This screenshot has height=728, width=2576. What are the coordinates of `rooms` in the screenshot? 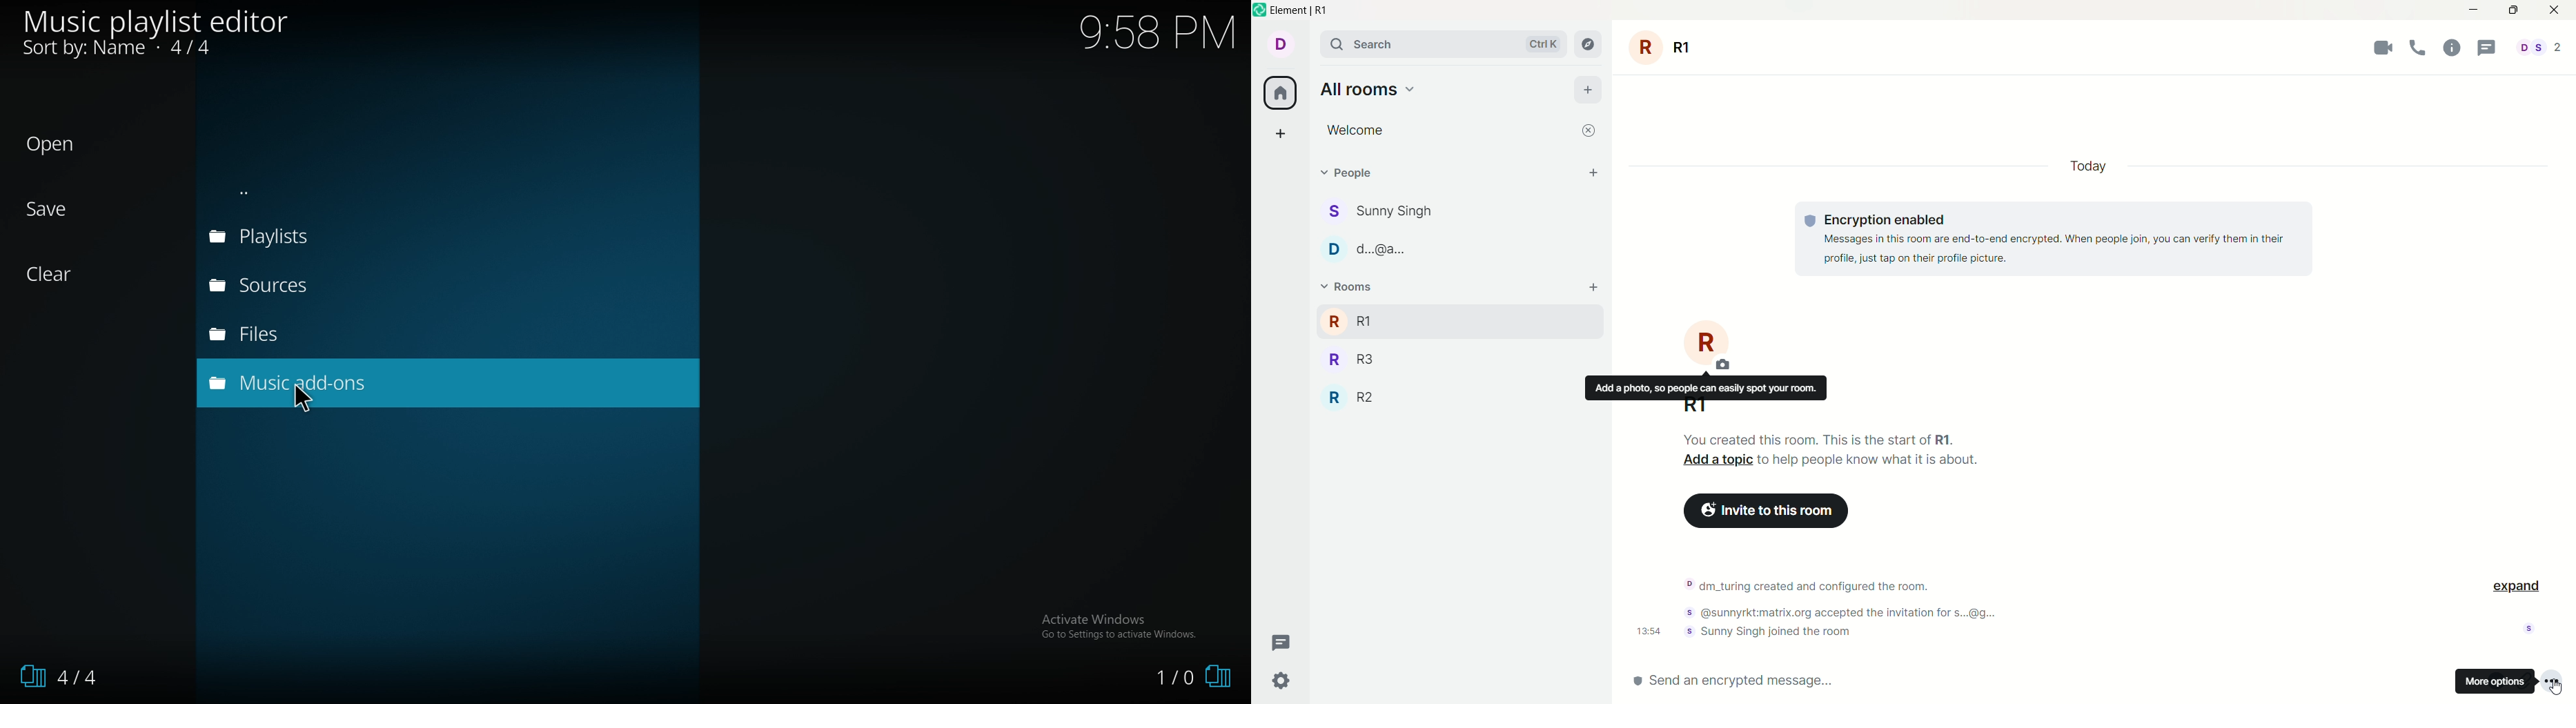 It's located at (1351, 286).